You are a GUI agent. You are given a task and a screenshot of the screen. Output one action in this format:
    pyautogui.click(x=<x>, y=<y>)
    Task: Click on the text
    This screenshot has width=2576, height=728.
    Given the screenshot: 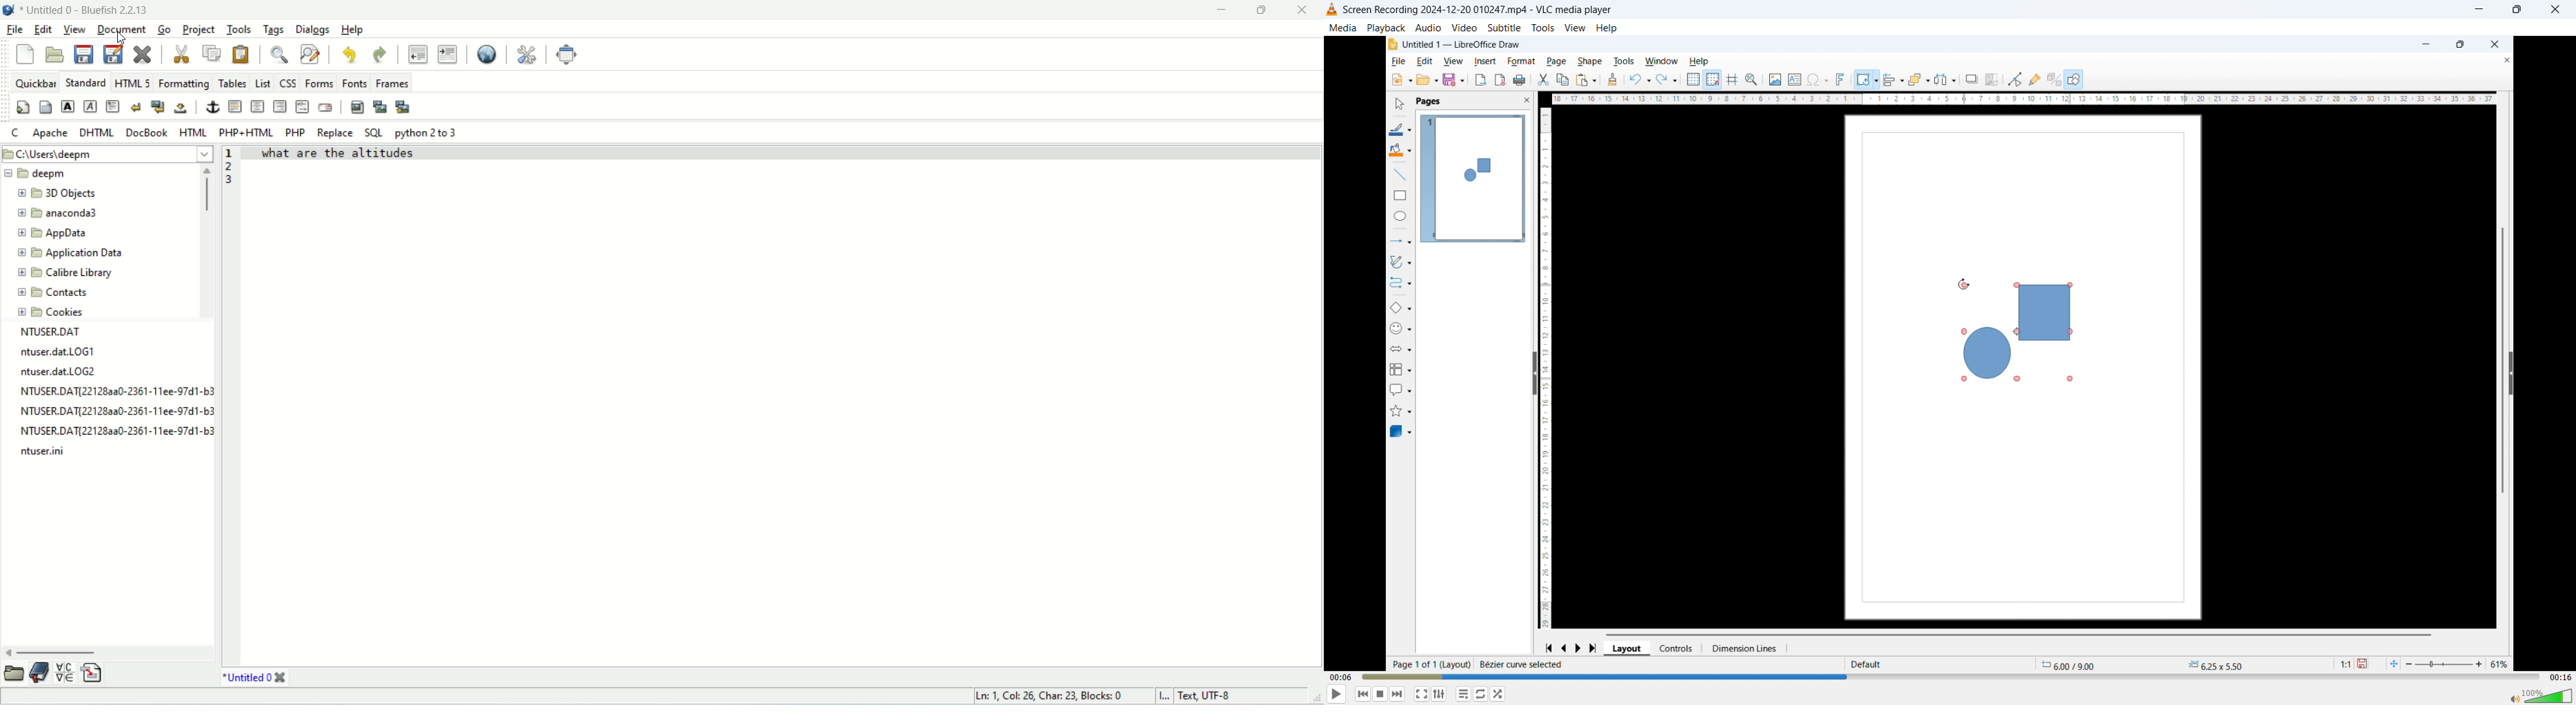 What is the action you would take?
    pyautogui.click(x=344, y=155)
    